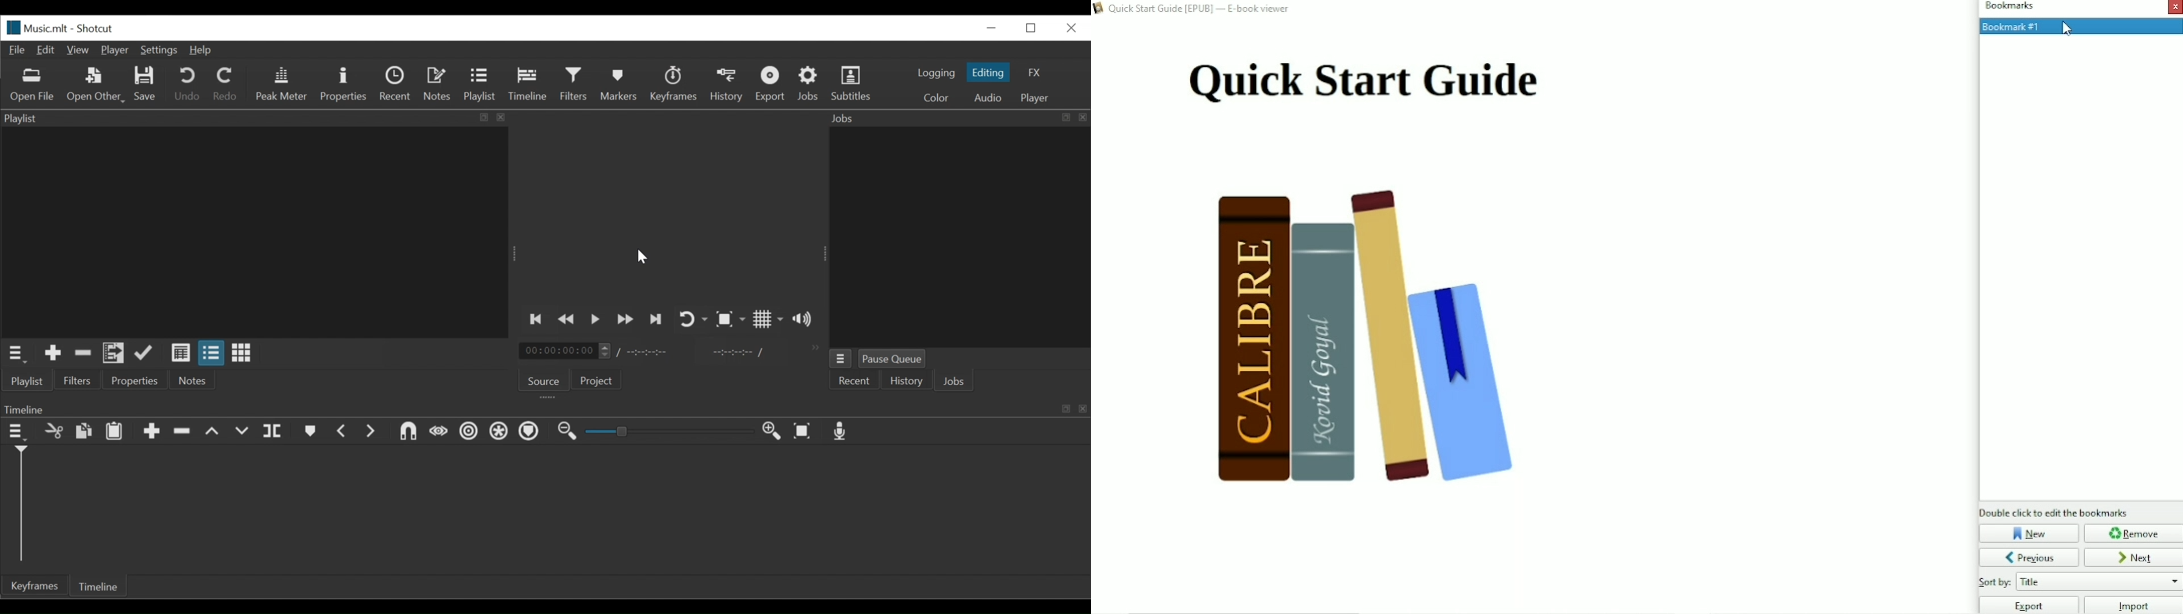 Image resolution: width=2184 pixels, height=616 pixels. What do you see at coordinates (990, 72) in the screenshot?
I see `Editing` at bounding box center [990, 72].